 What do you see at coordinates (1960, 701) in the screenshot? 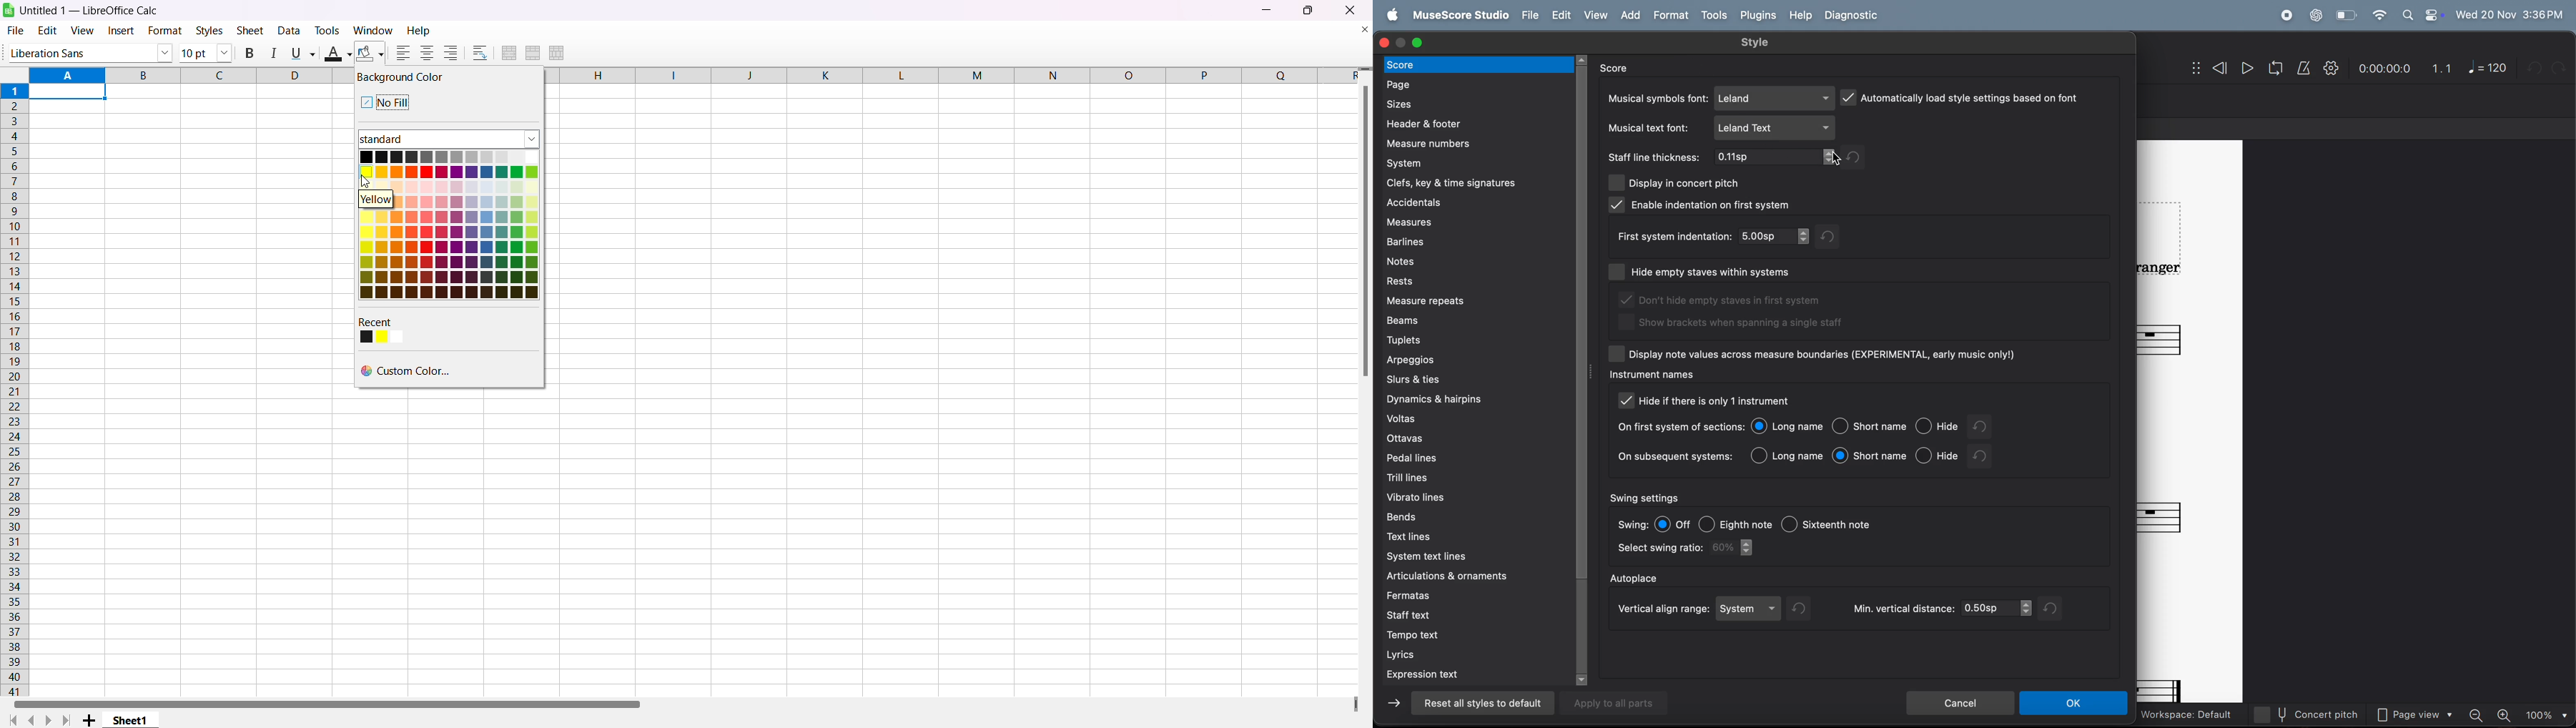
I see `cancel` at bounding box center [1960, 701].